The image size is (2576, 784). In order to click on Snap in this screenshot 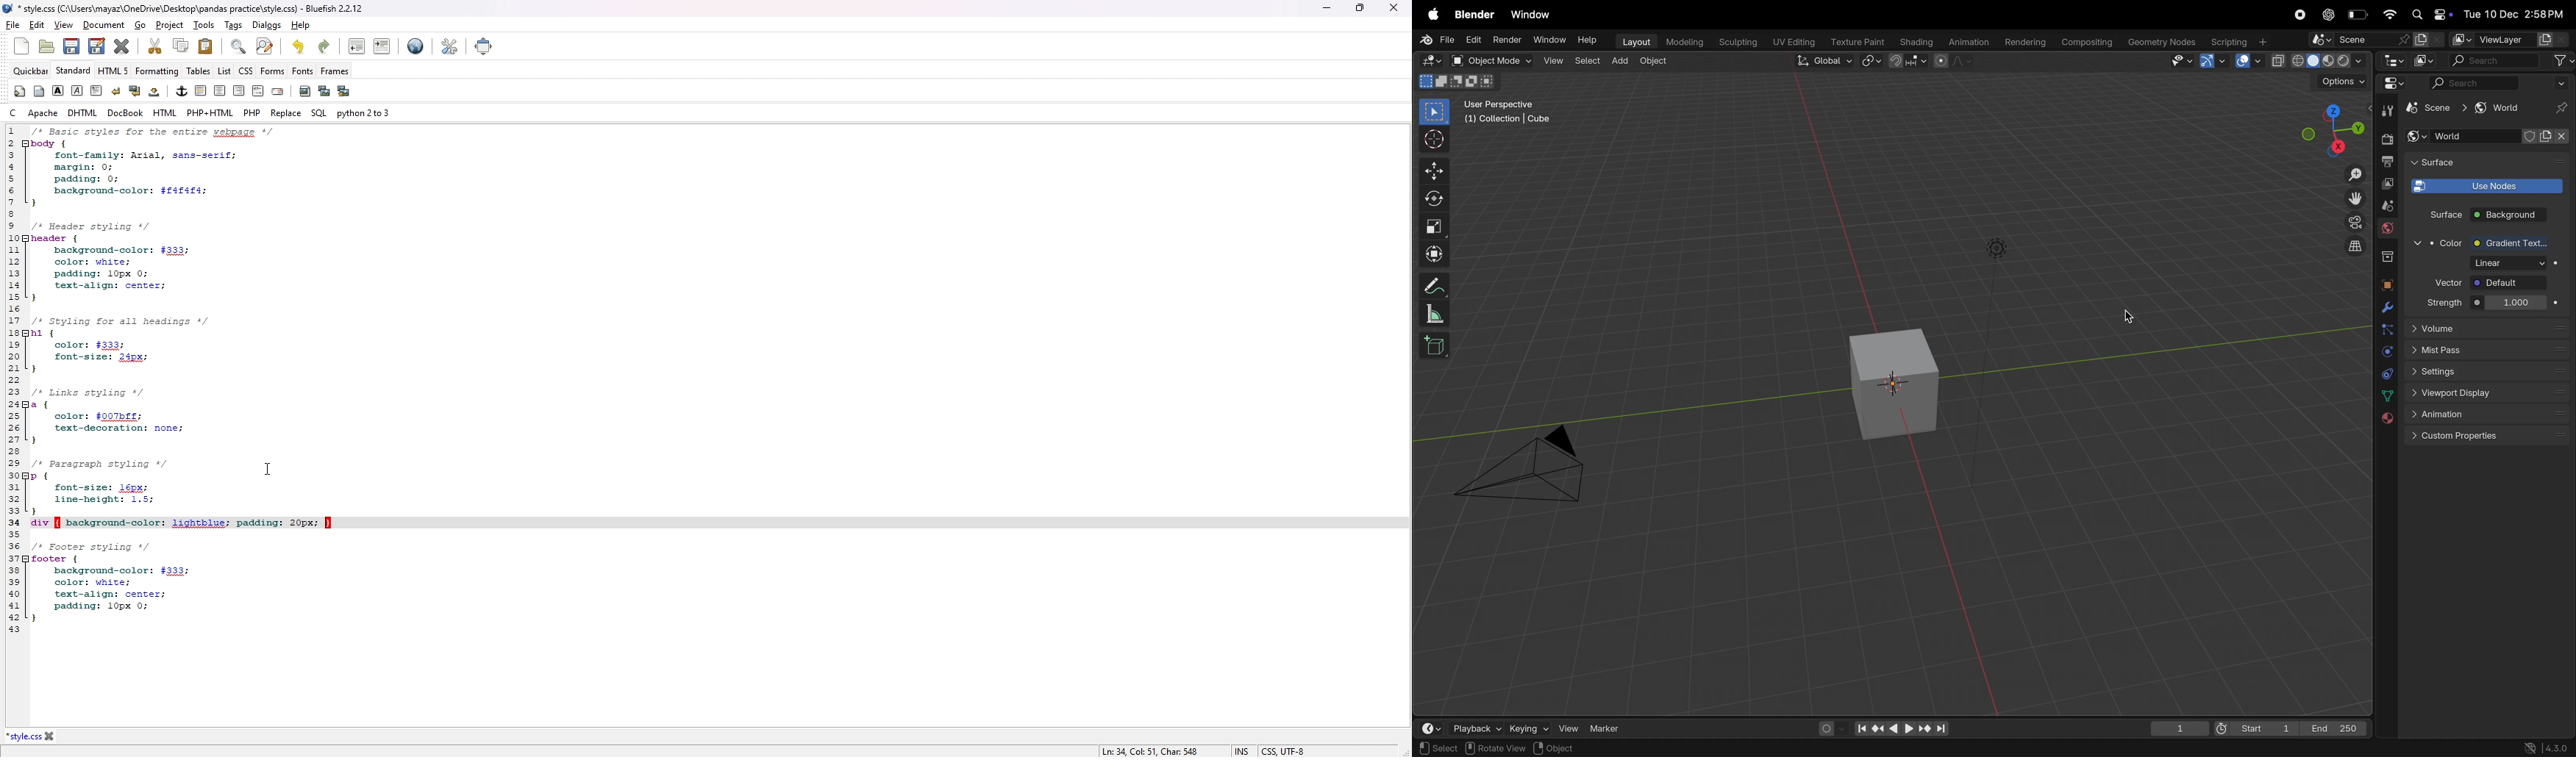, I will do `click(1911, 61)`.